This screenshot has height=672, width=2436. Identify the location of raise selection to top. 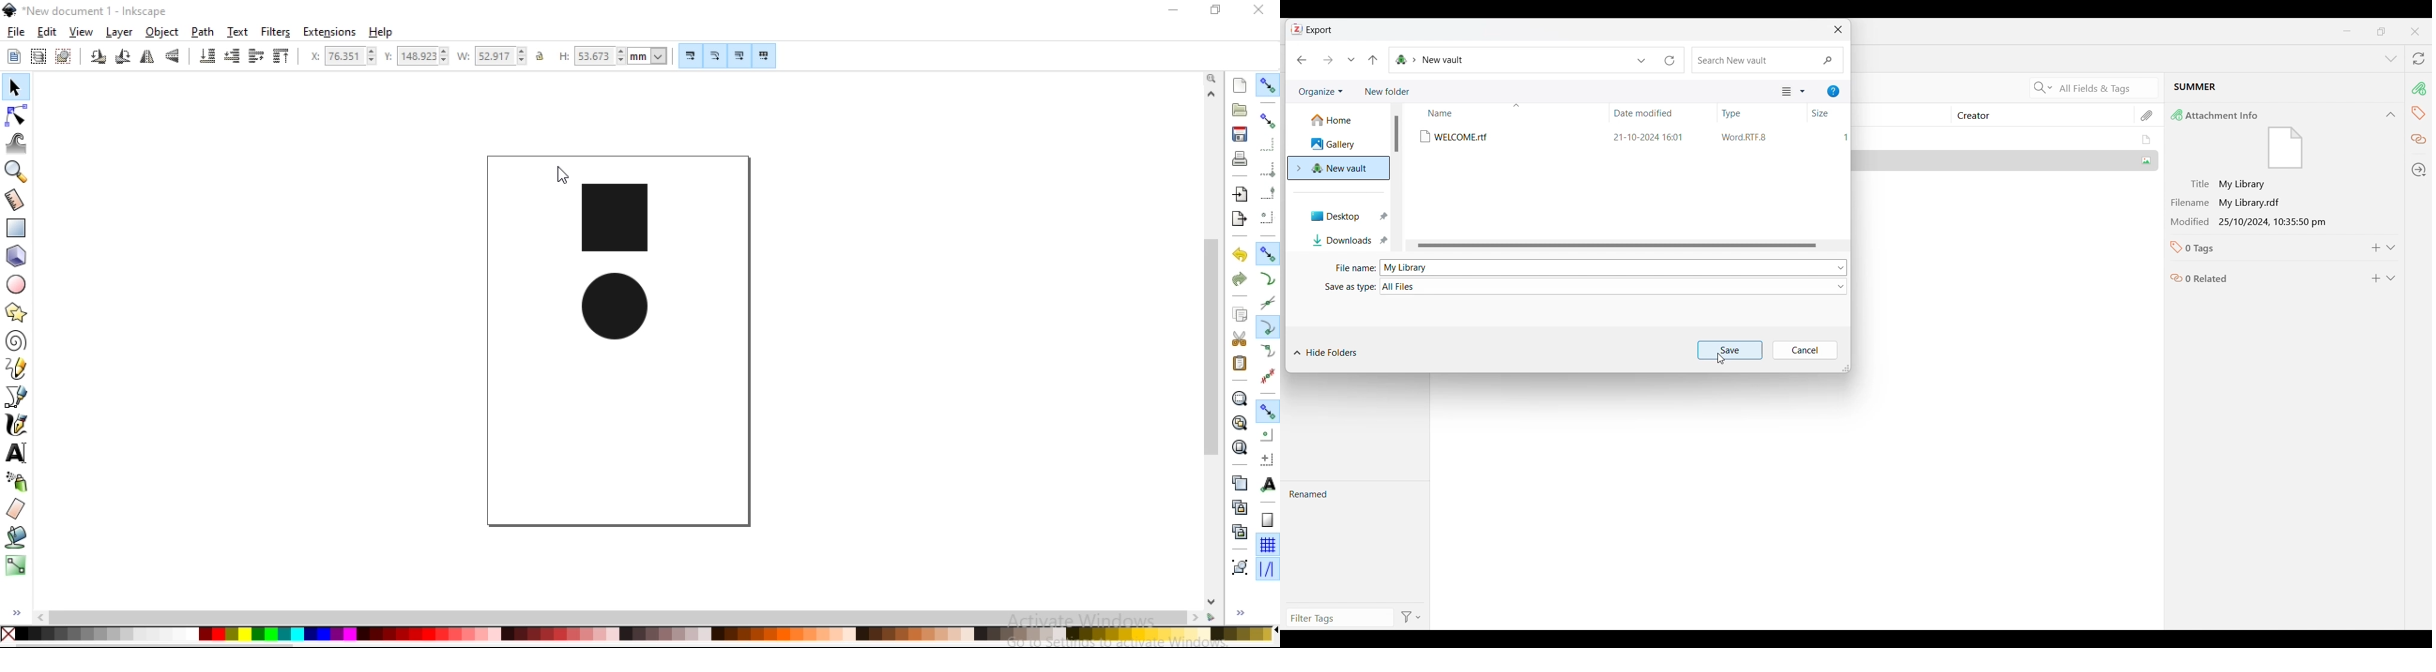
(282, 57).